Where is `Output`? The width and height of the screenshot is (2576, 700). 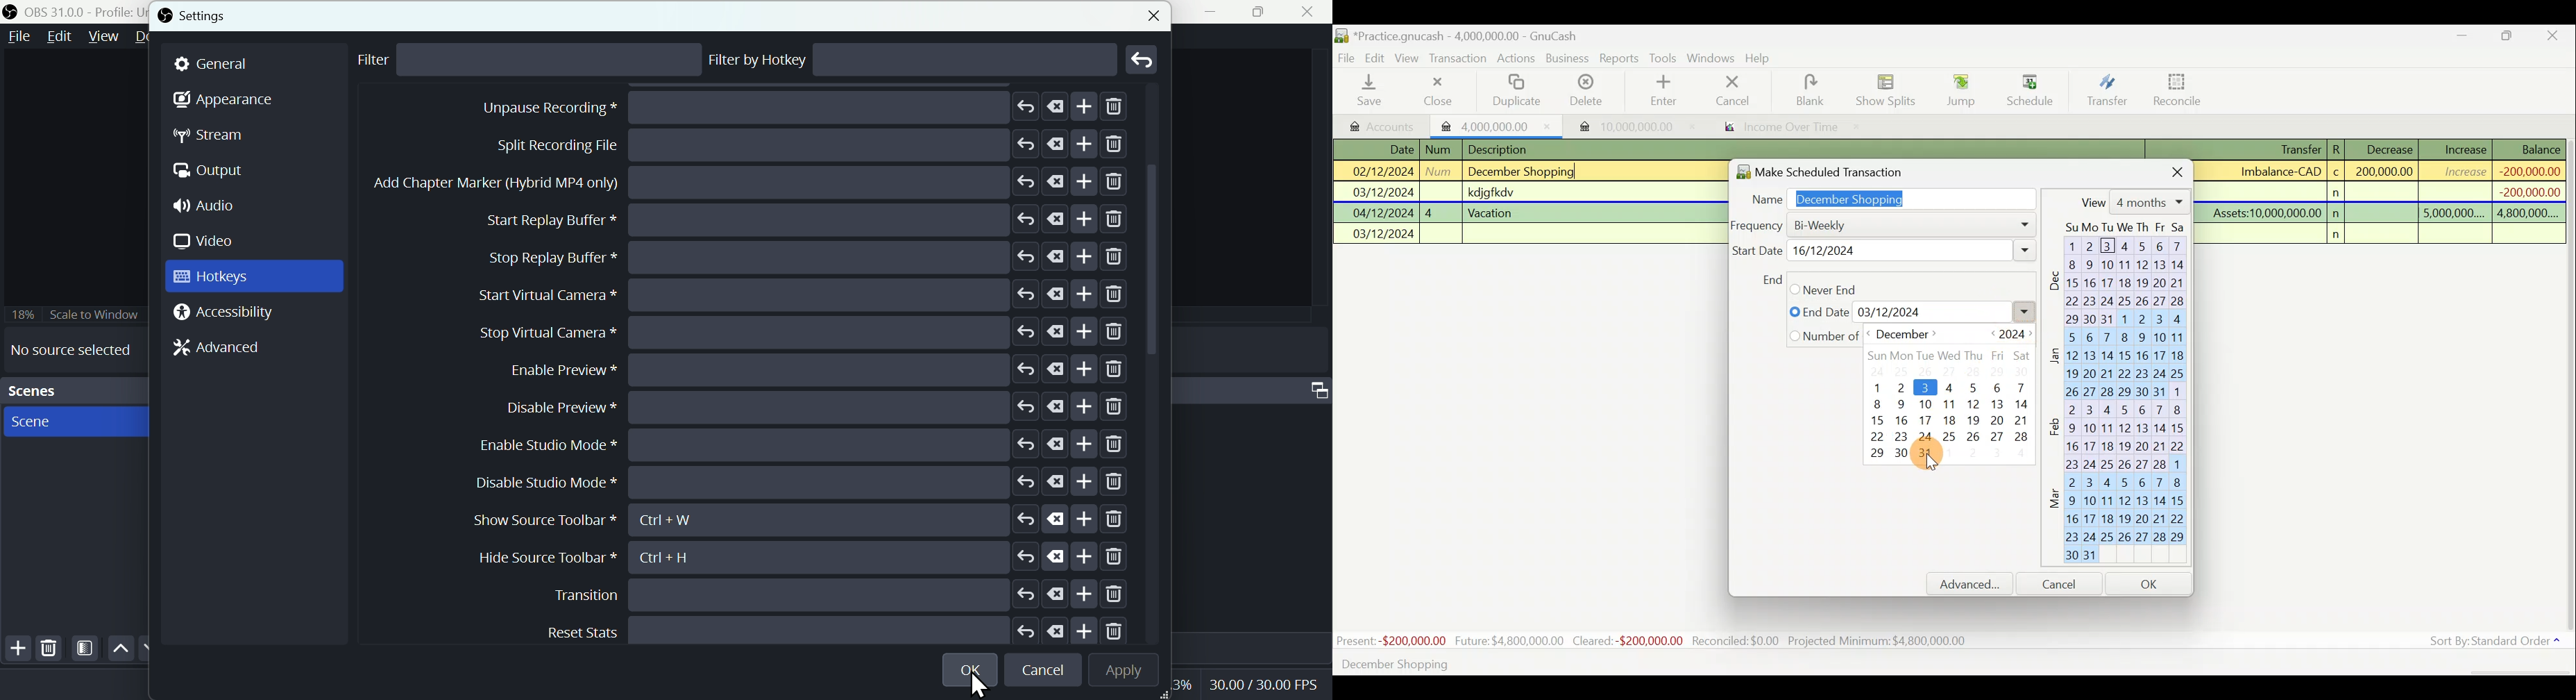
Output is located at coordinates (216, 172).